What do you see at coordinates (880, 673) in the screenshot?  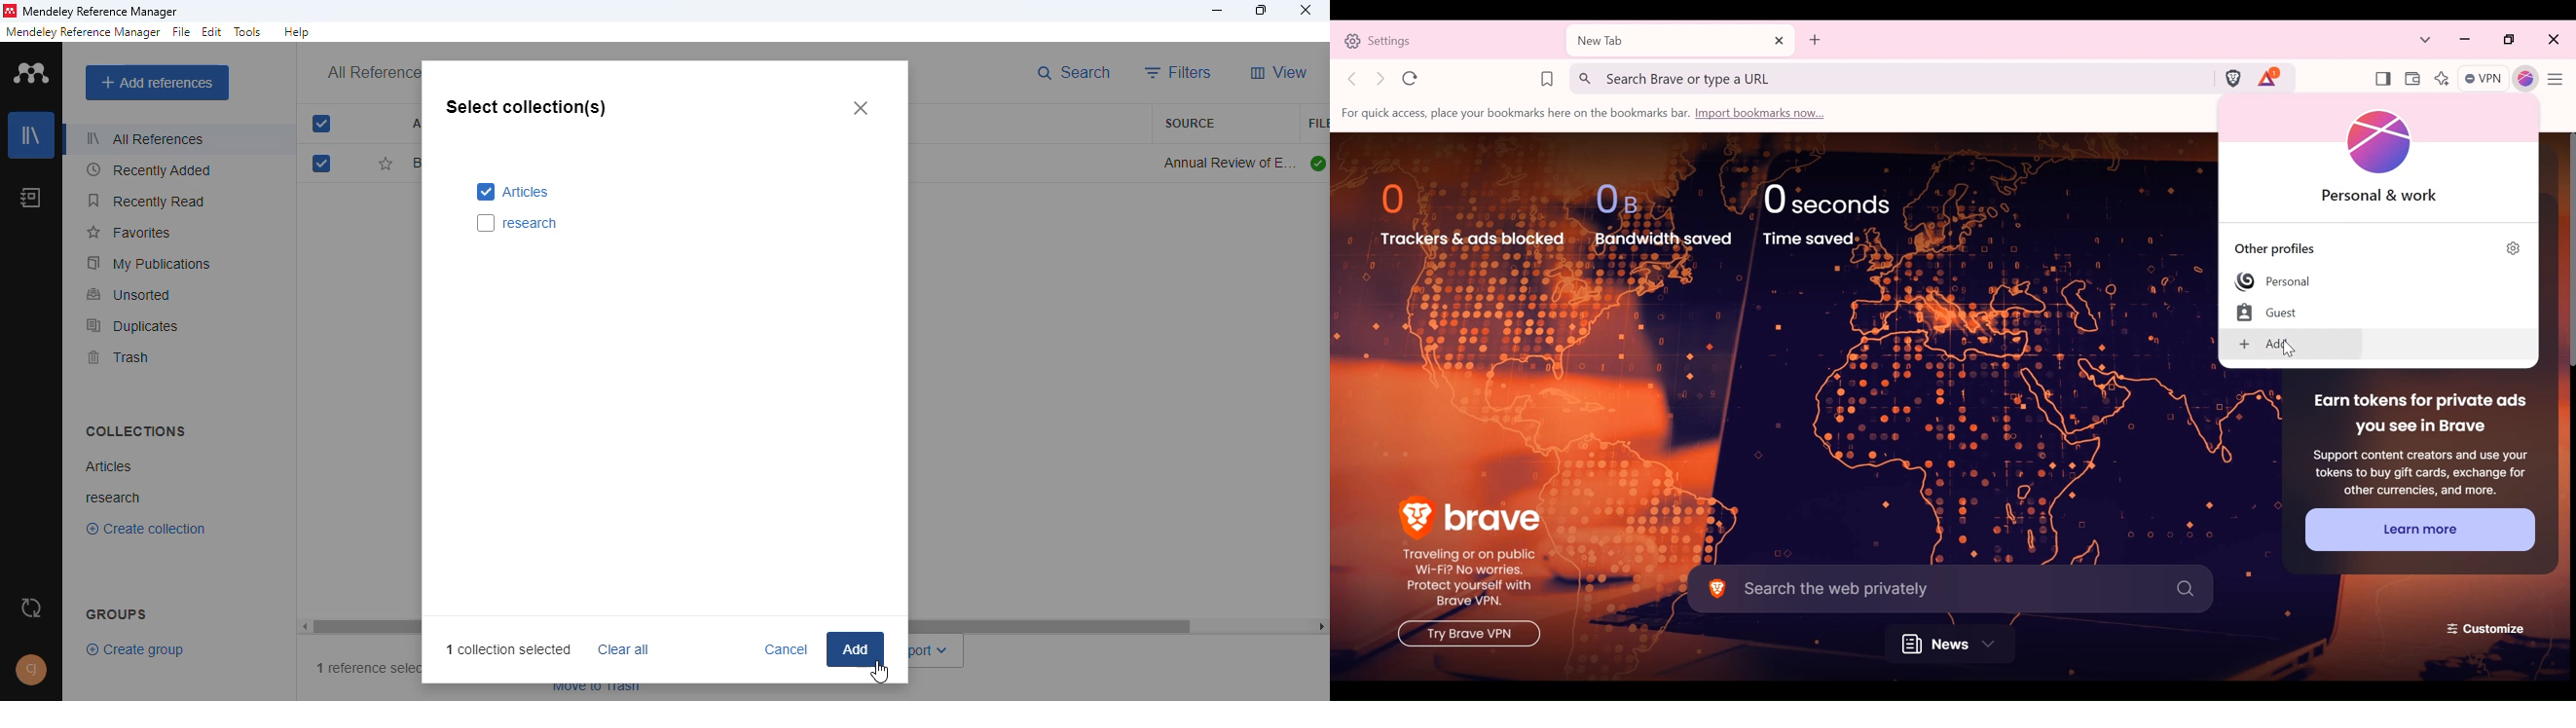 I see `add` at bounding box center [880, 673].